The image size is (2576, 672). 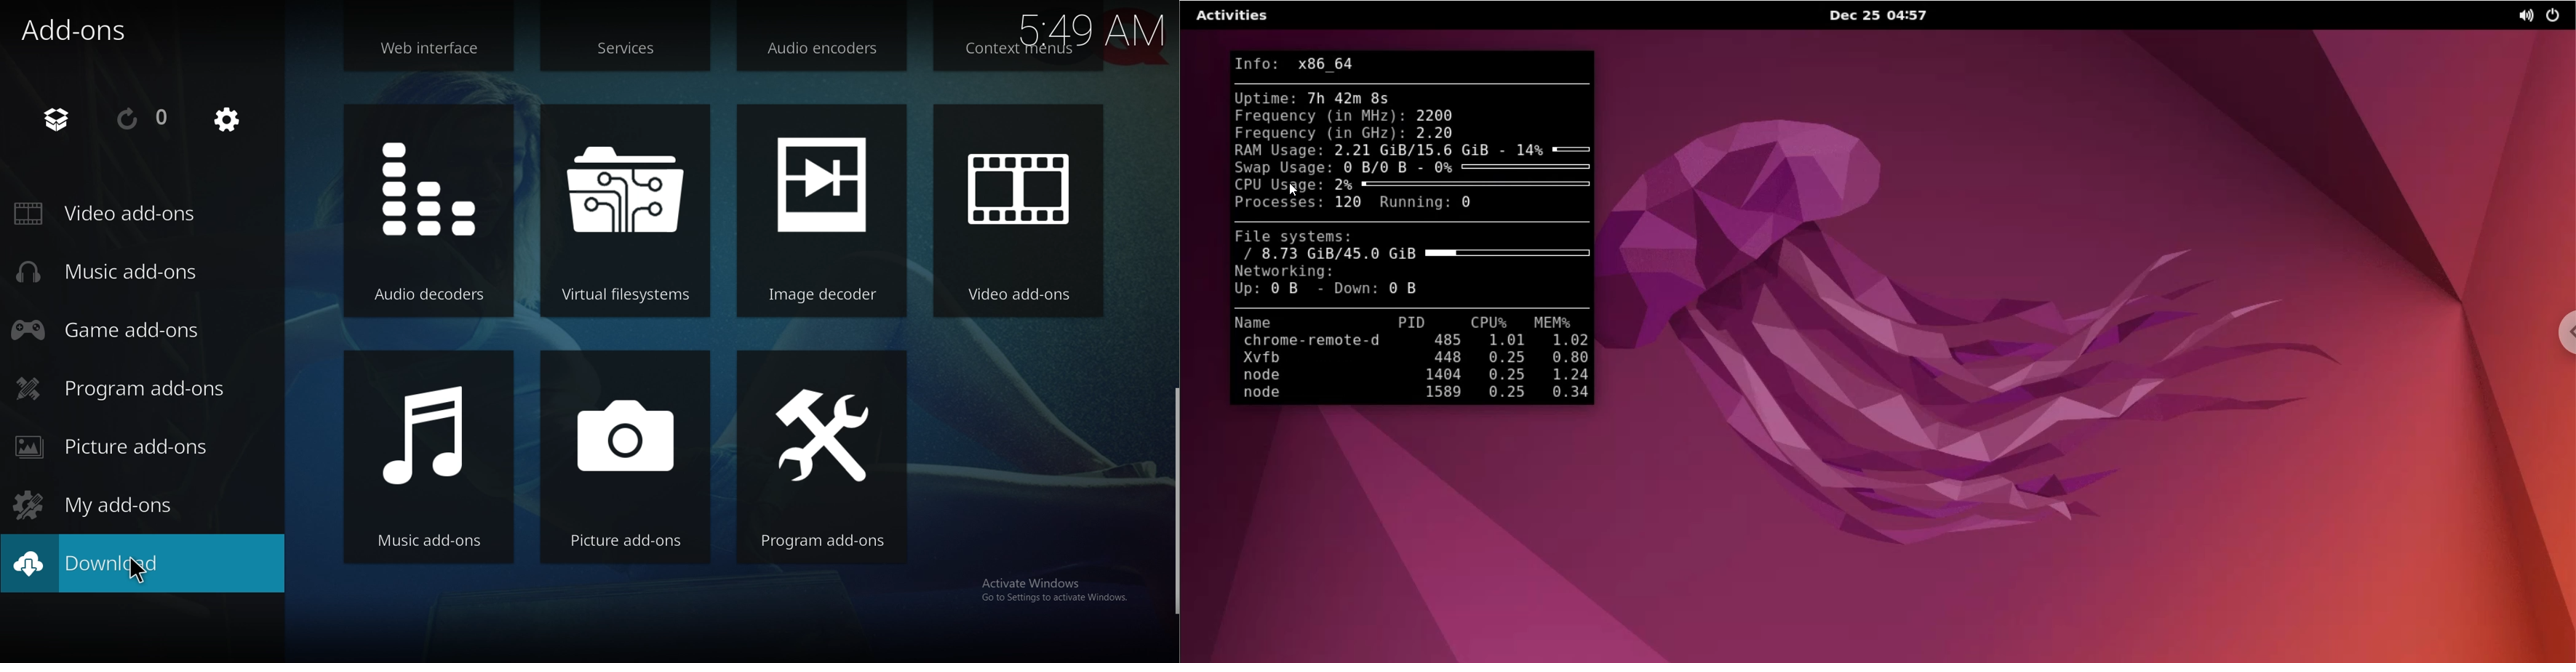 What do you see at coordinates (145, 120) in the screenshot?
I see `reload` at bounding box center [145, 120].